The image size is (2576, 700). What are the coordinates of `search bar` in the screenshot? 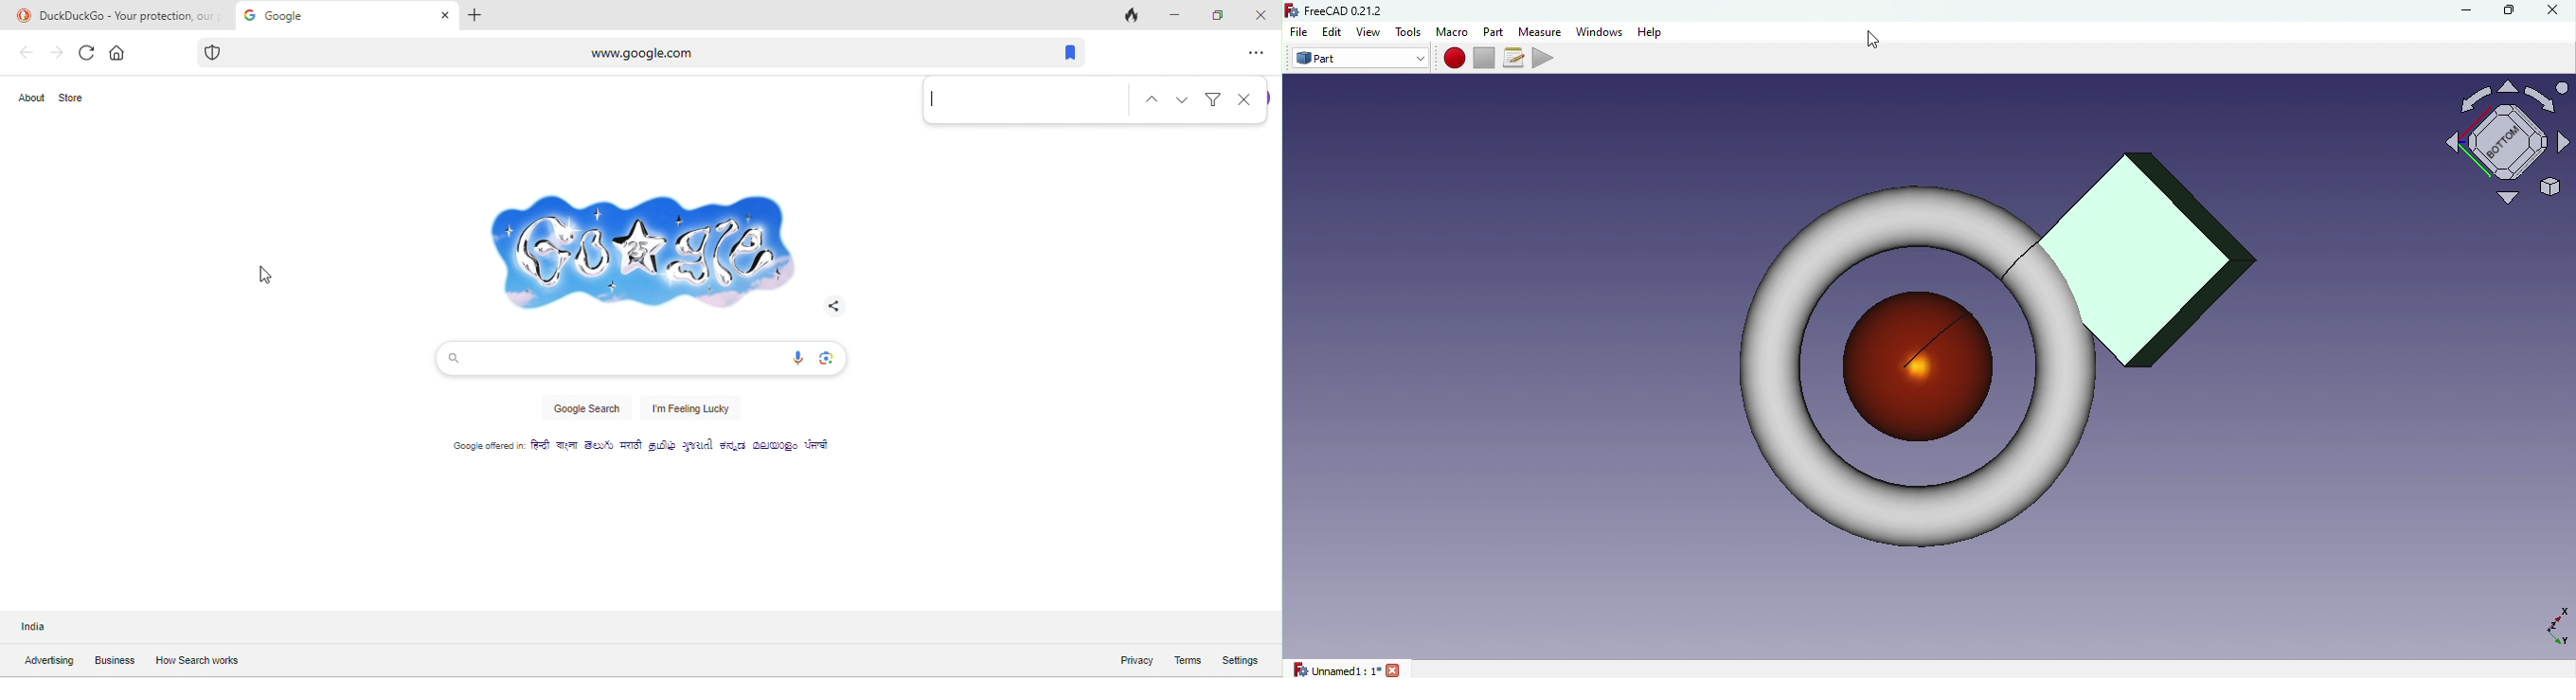 It's located at (639, 358).